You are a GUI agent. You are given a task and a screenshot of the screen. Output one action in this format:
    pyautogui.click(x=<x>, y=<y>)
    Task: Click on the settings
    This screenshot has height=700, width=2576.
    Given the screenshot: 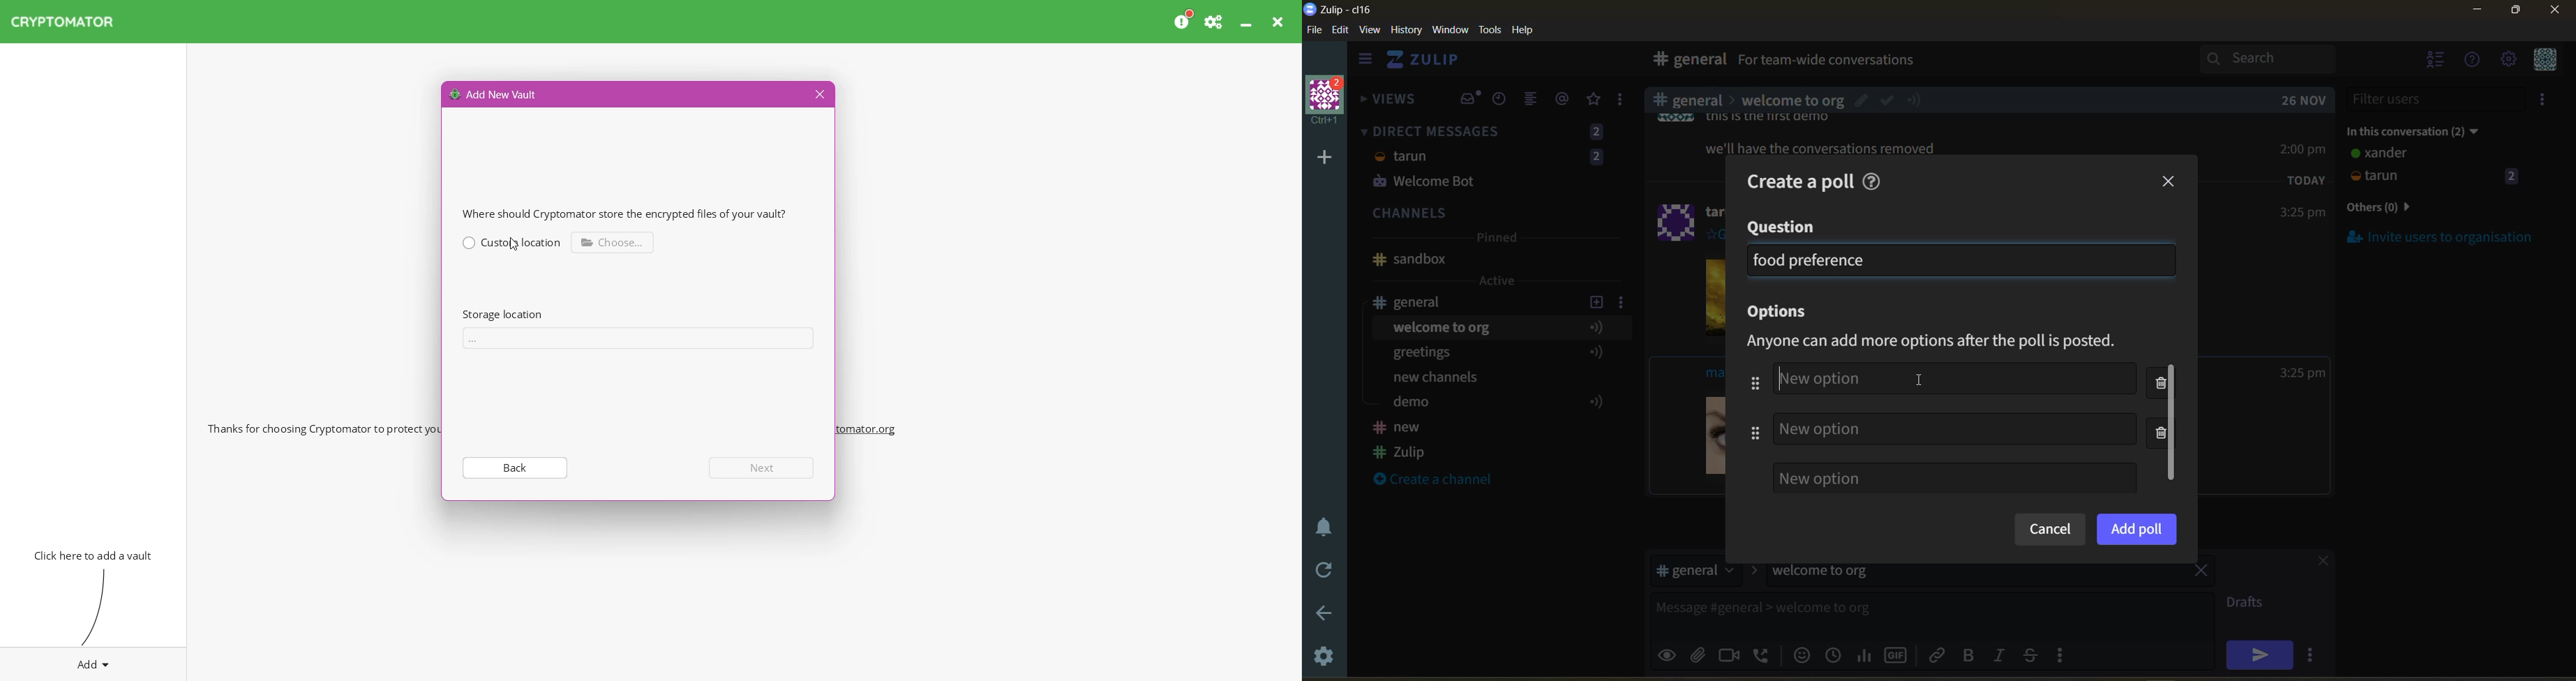 What is the action you would take?
    pyautogui.click(x=1325, y=658)
    